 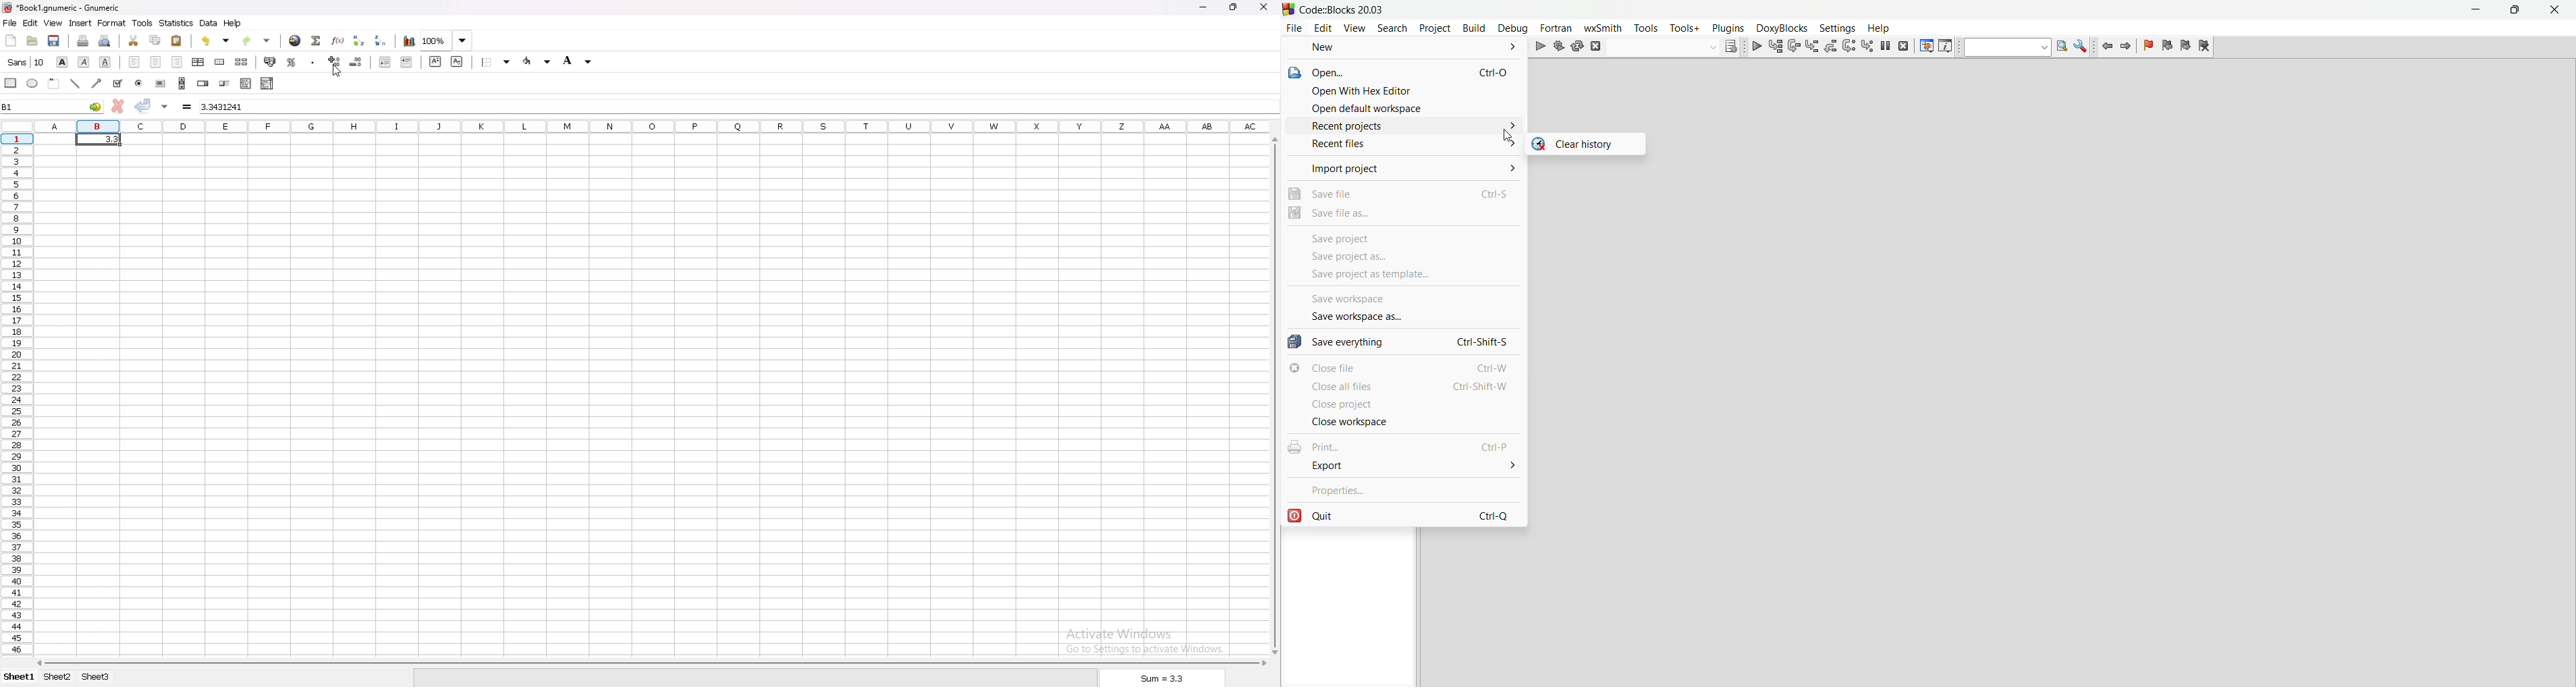 What do you see at coordinates (1404, 167) in the screenshot?
I see `import project` at bounding box center [1404, 167].